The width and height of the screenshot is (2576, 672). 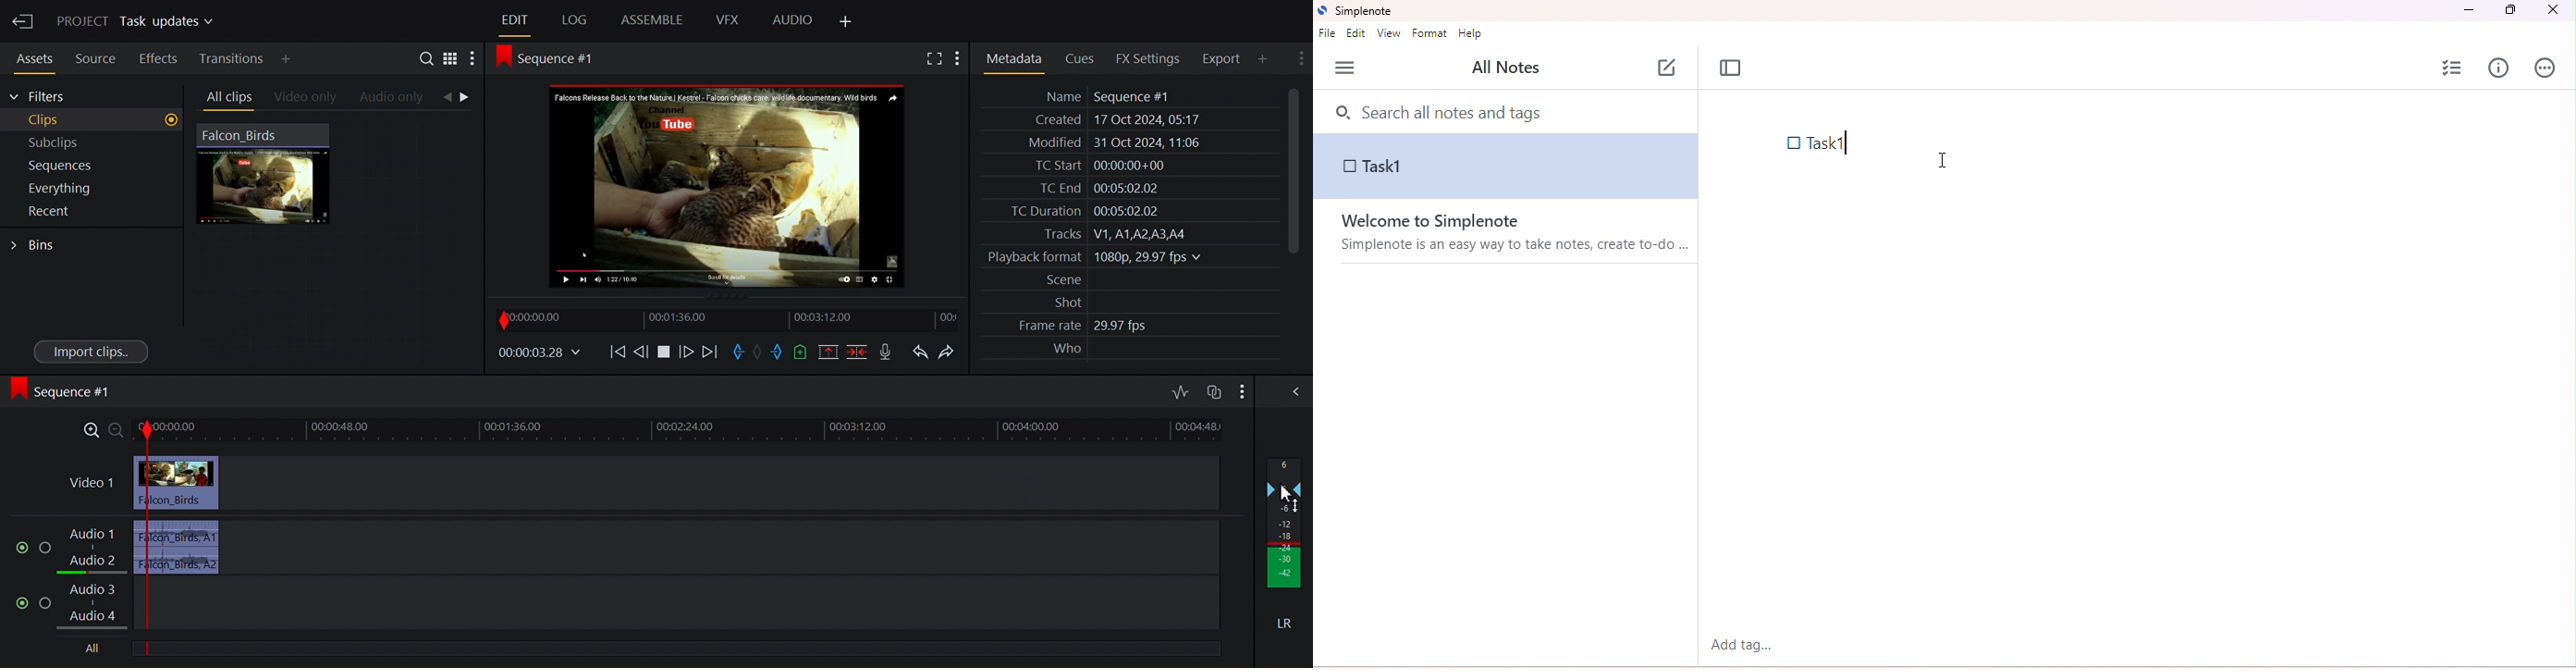 What do you see at coordinates (801, 352) in the screenshot?
I see `Add cue` at bounding box center [801, 352].